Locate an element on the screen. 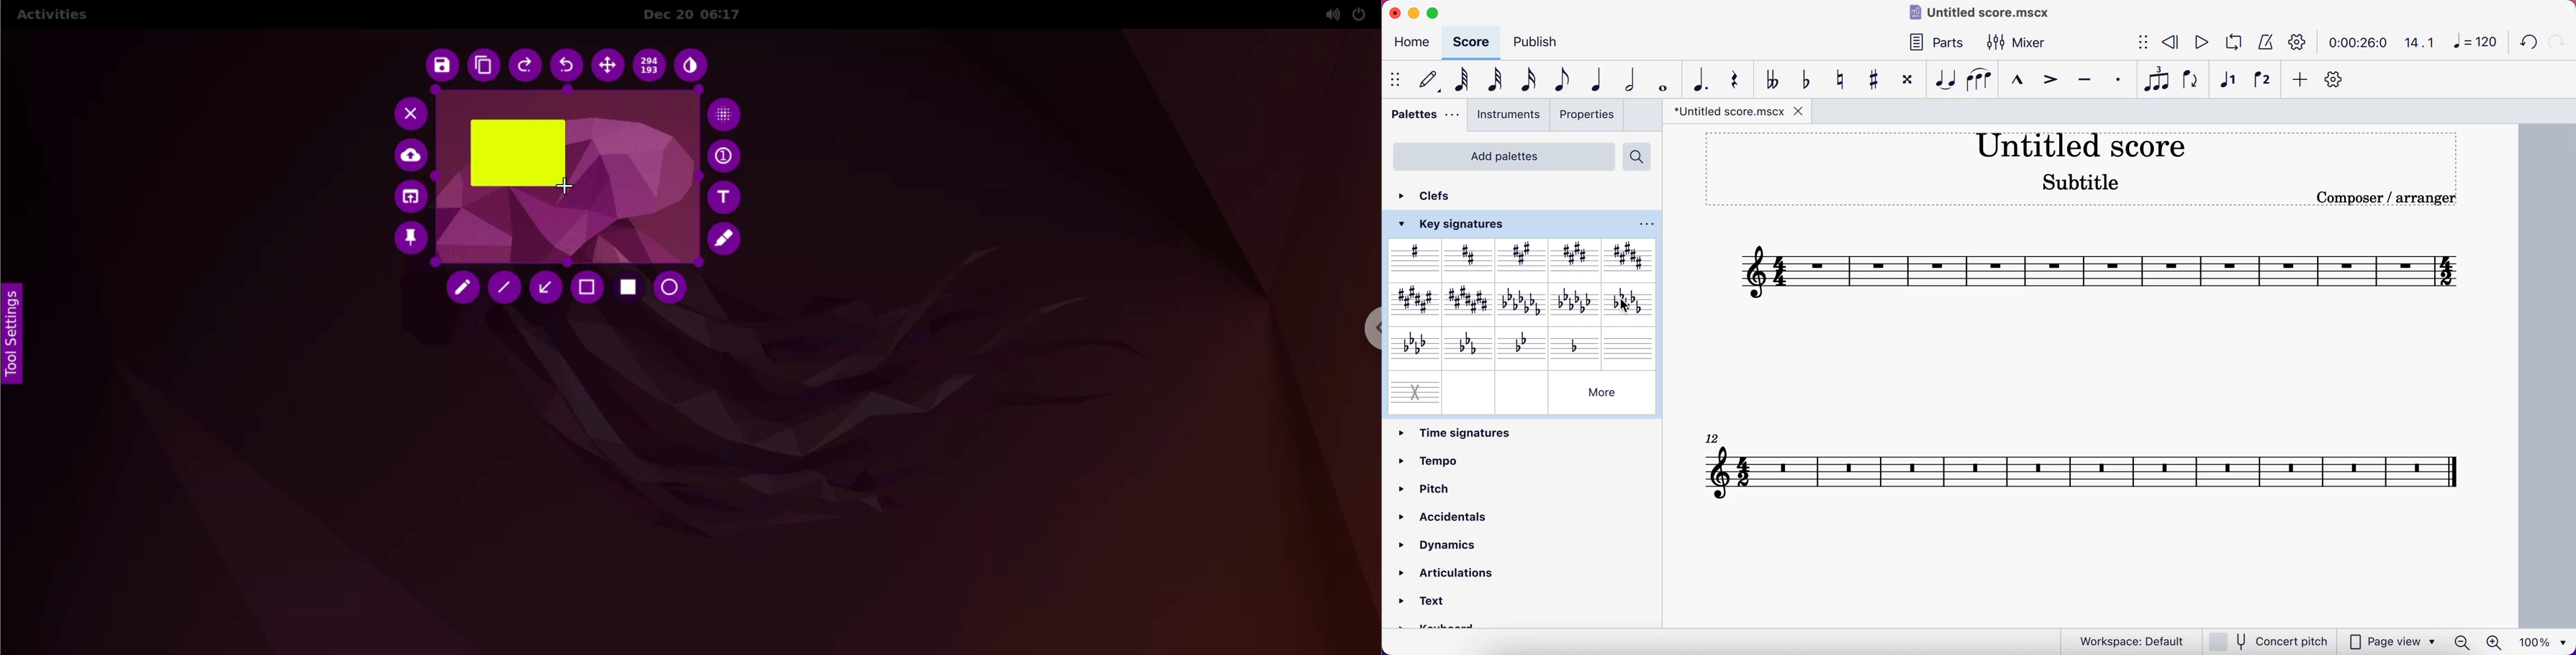  Composer / arranger is located at coordinates (2384, 197).